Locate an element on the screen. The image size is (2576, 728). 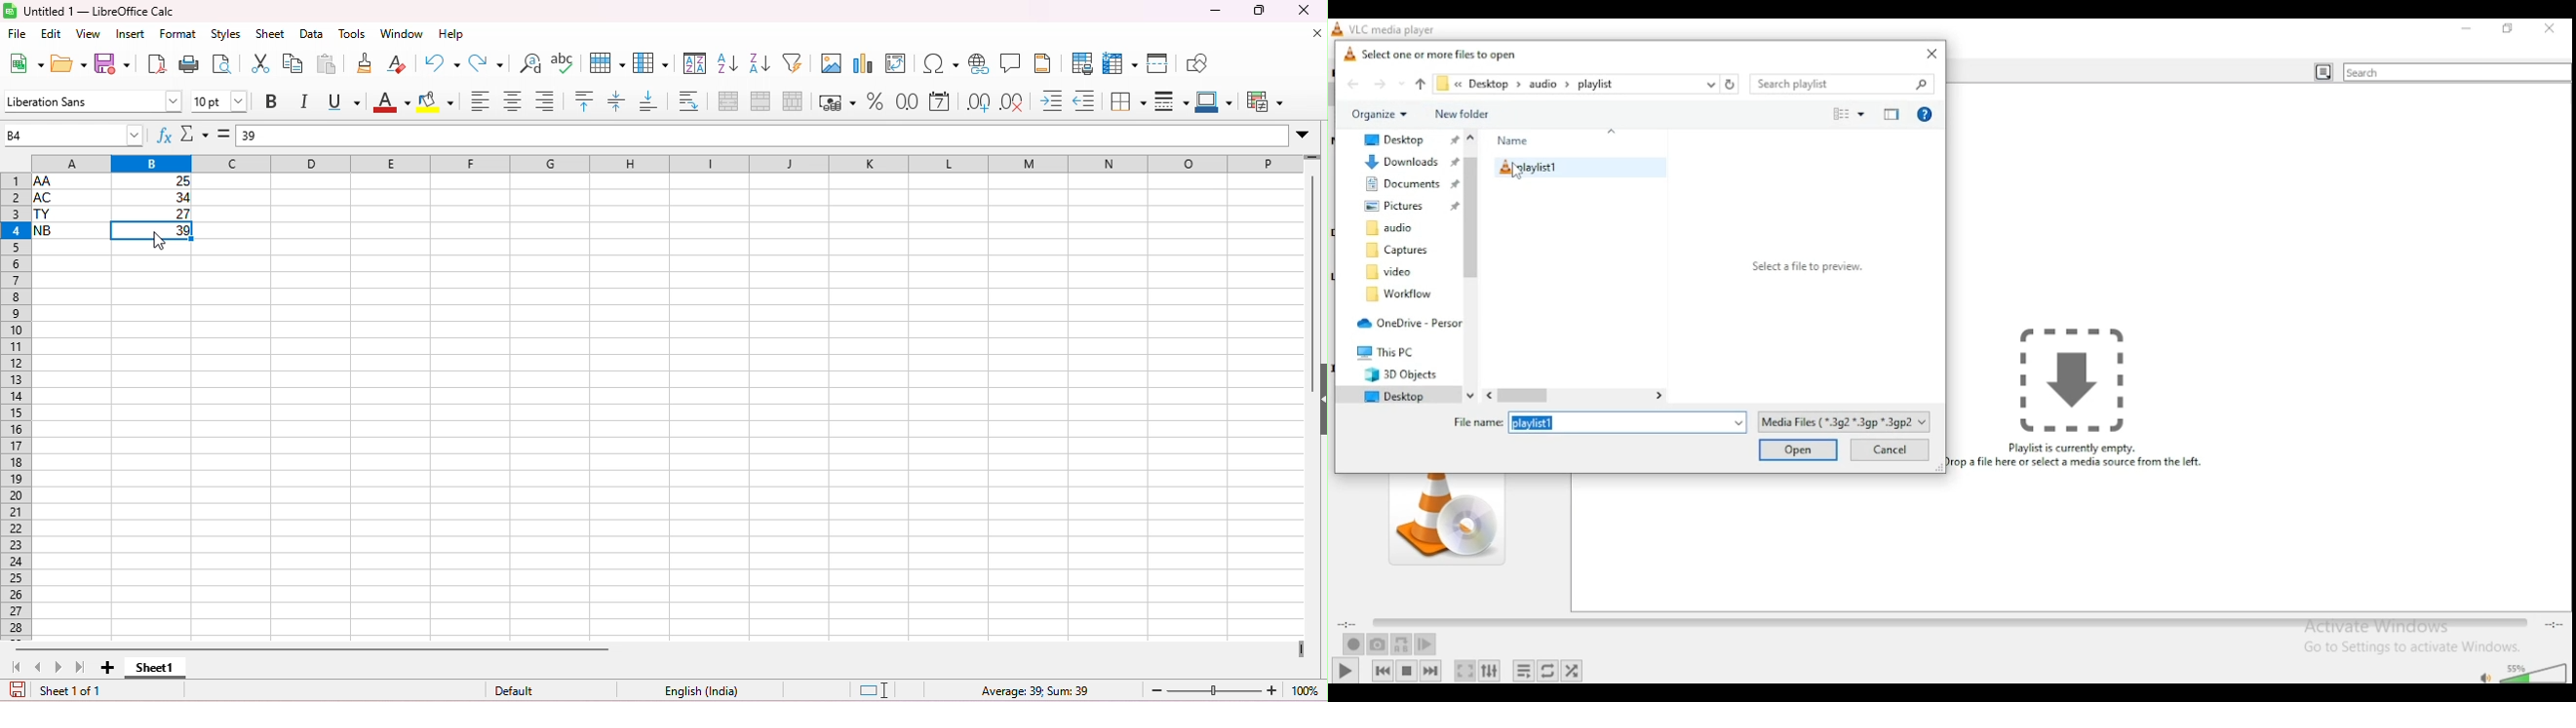
function wizard is located at coordinates (165, 136).